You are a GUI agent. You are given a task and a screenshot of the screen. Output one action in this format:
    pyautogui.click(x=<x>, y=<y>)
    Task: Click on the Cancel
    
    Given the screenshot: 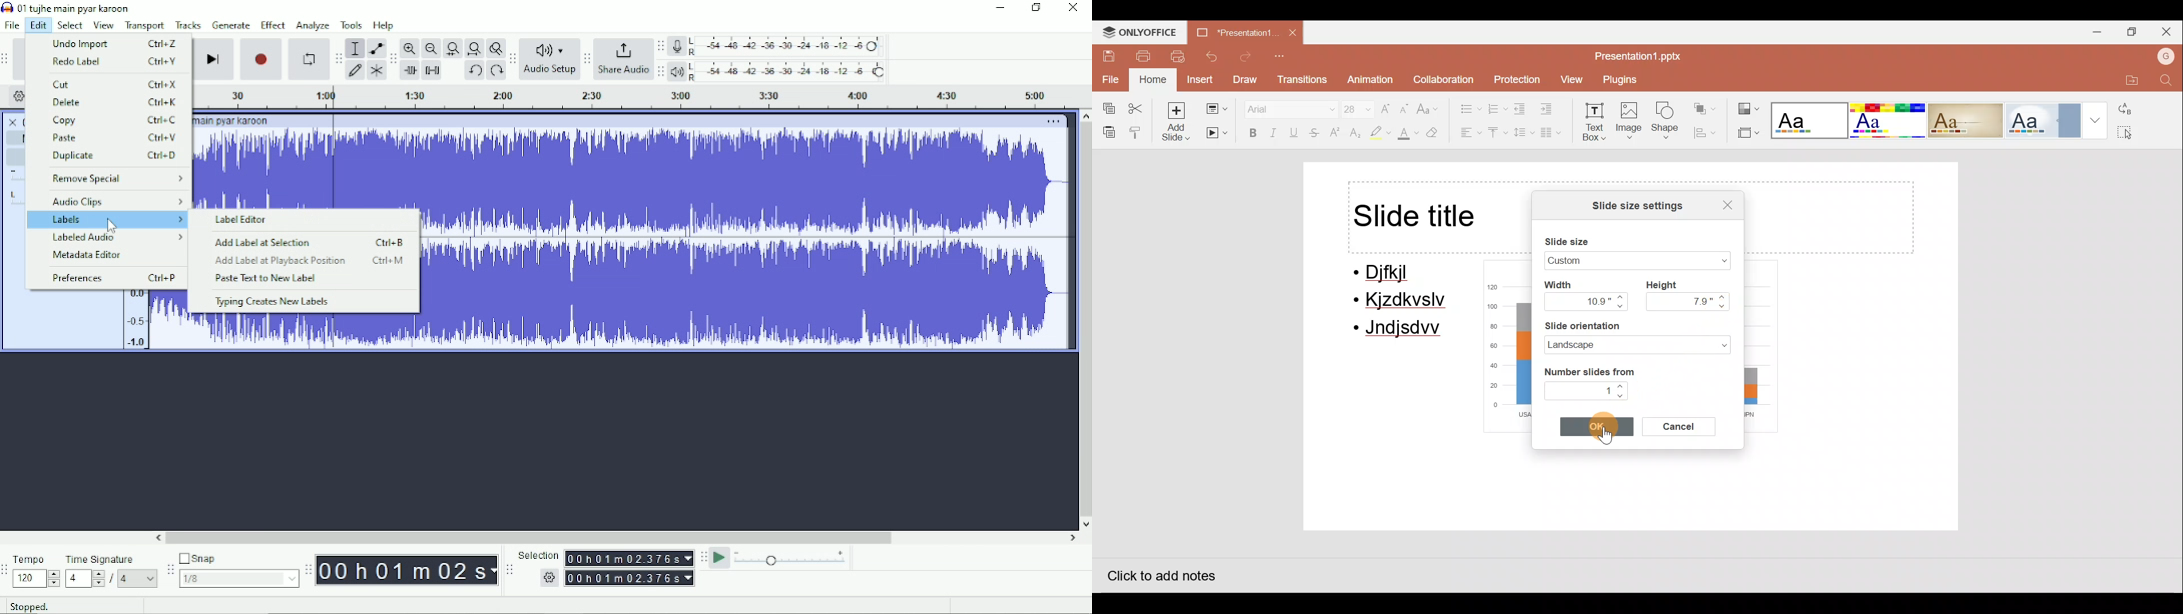 What is the action you would take?
    pyautogui.click(x=1681, y=427)
    